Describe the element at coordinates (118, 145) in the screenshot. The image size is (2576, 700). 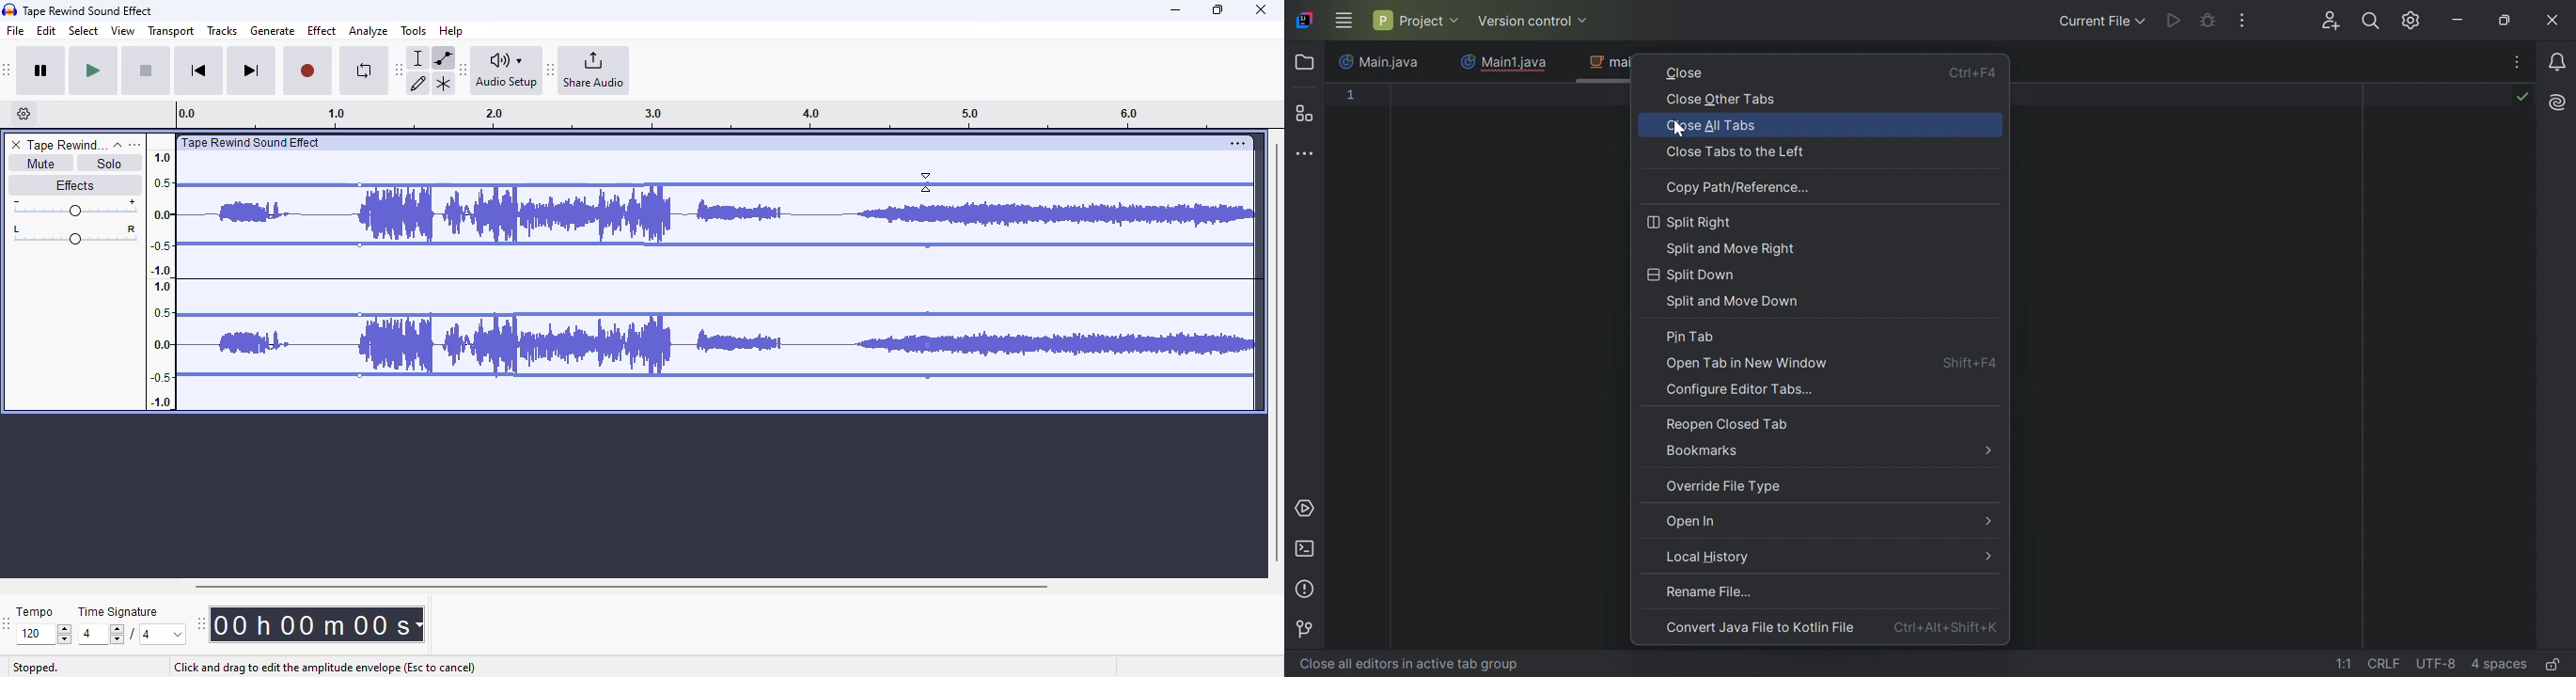
I see `collapse` at that location.